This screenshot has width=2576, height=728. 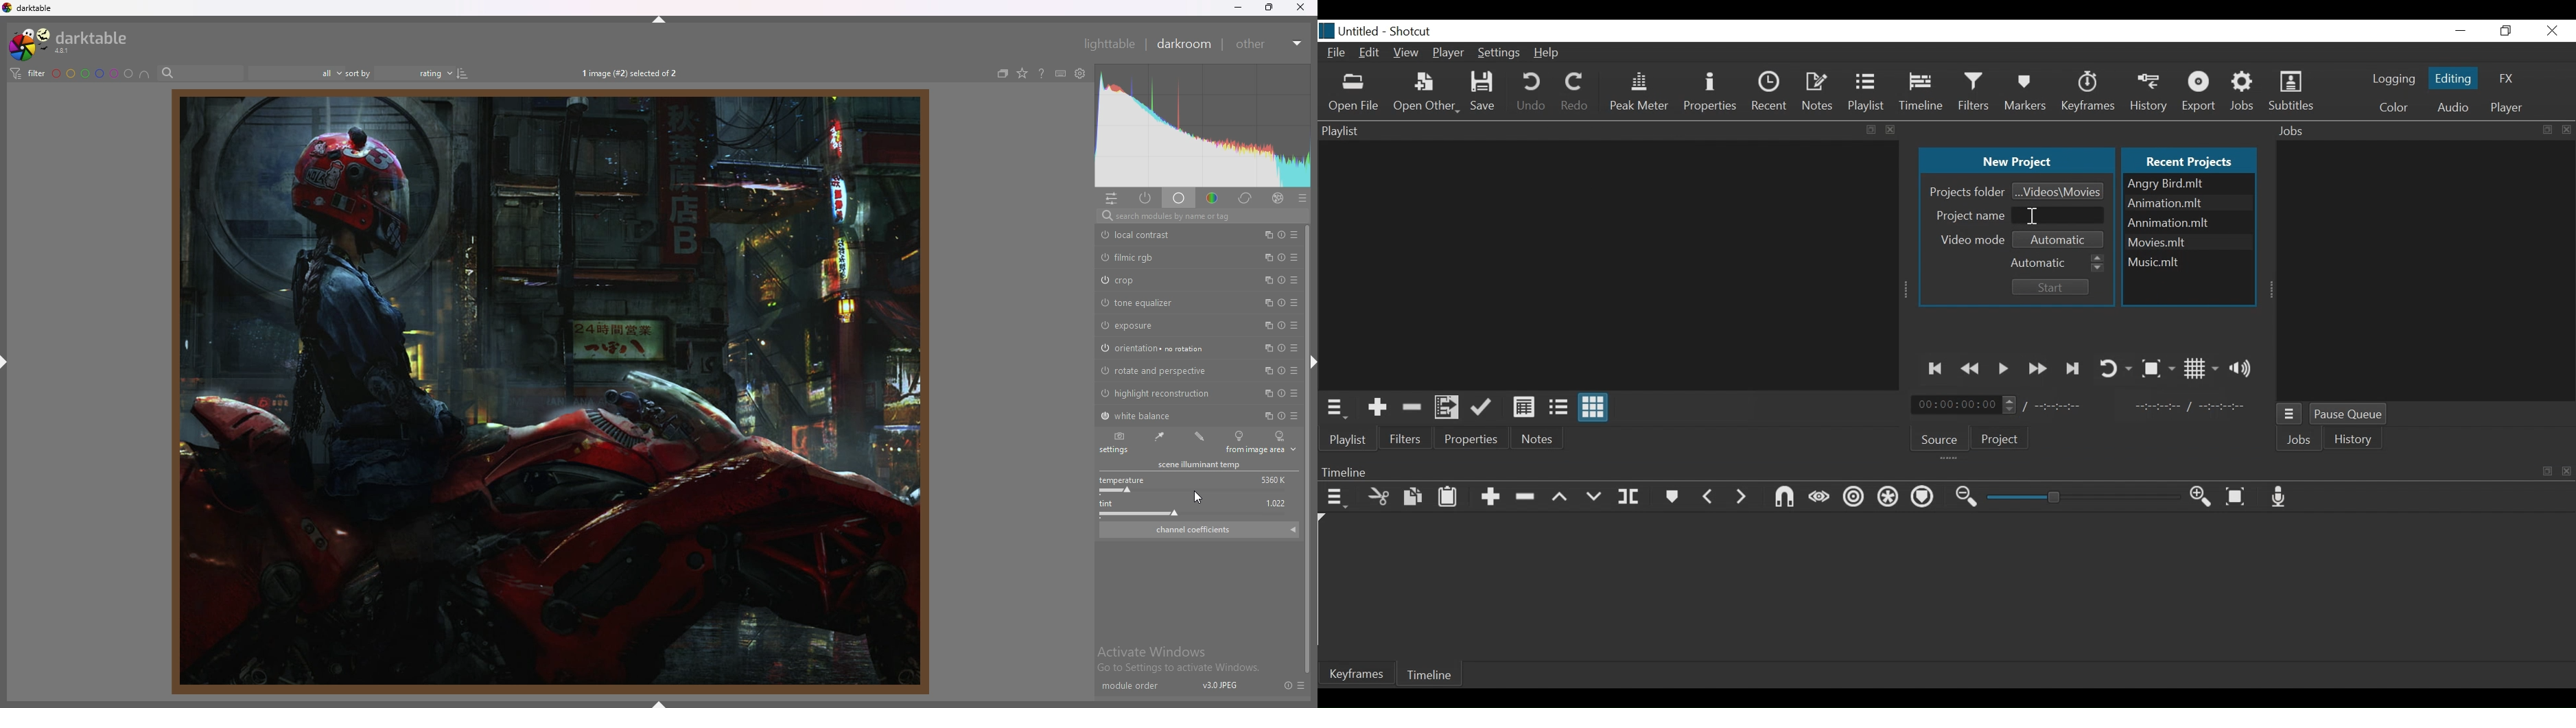 I want to click on settings, so click(x=1116, y=450).